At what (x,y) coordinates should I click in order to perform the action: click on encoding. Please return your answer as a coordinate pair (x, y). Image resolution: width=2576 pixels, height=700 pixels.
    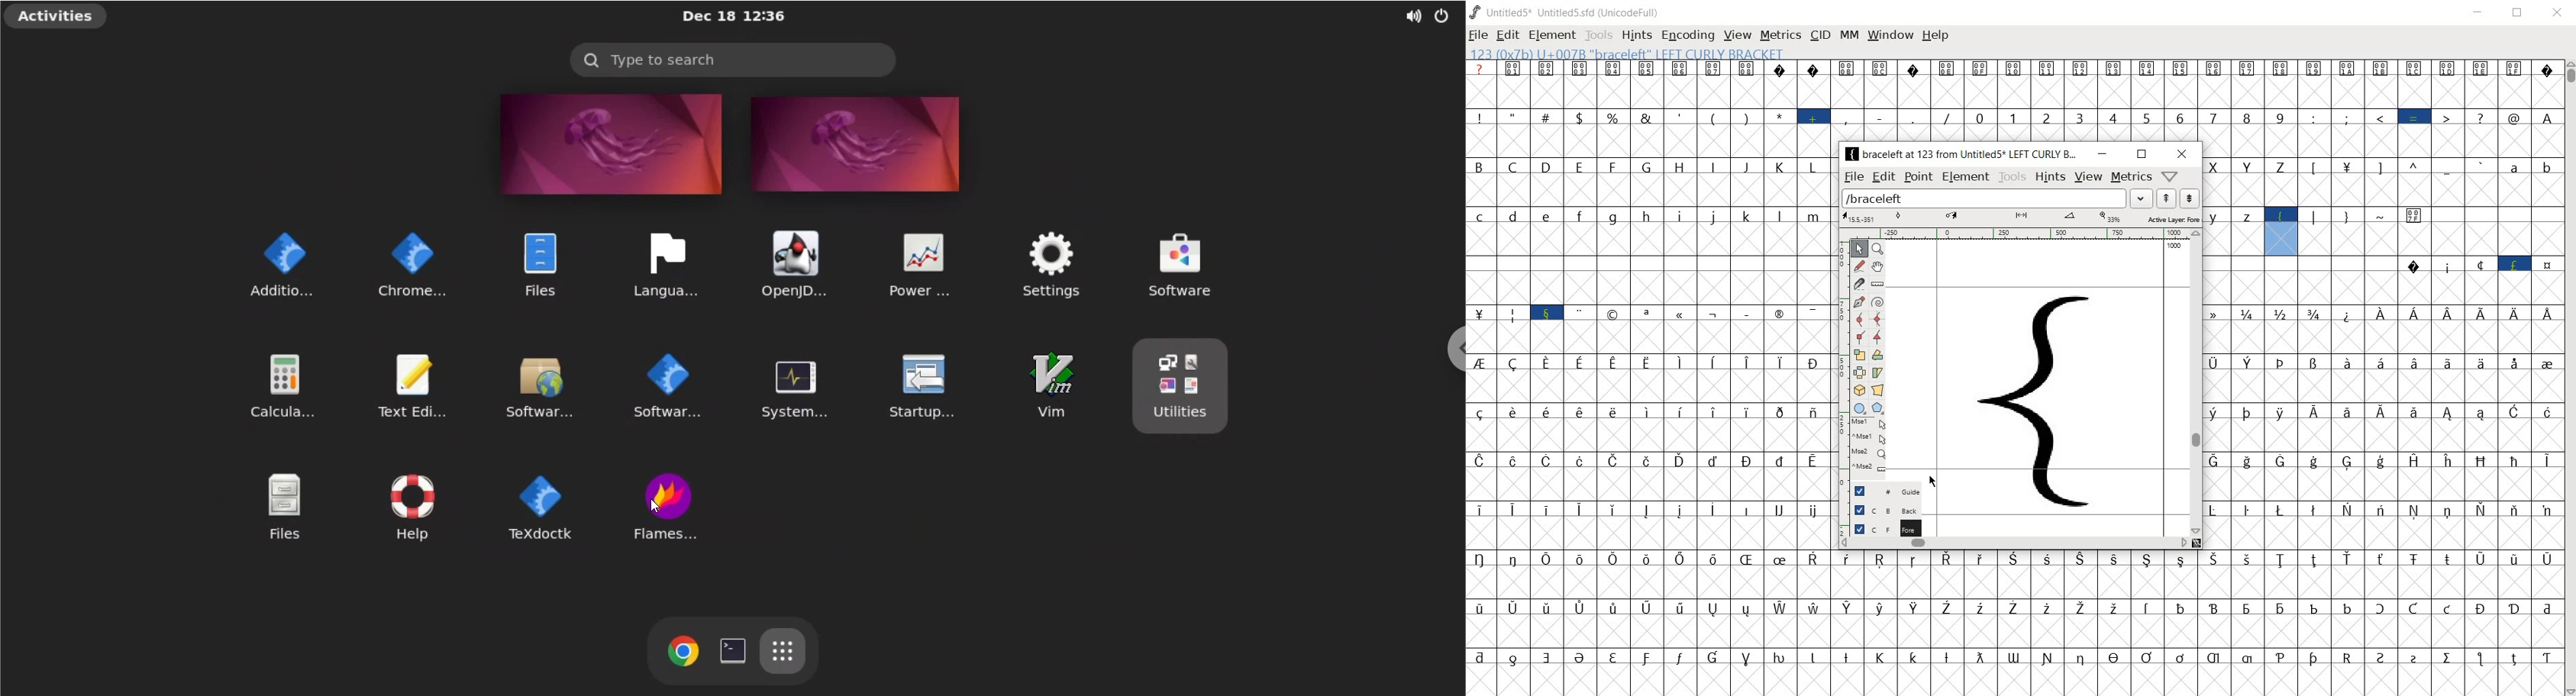
    Looking at the image, I should click on (1687, 34).